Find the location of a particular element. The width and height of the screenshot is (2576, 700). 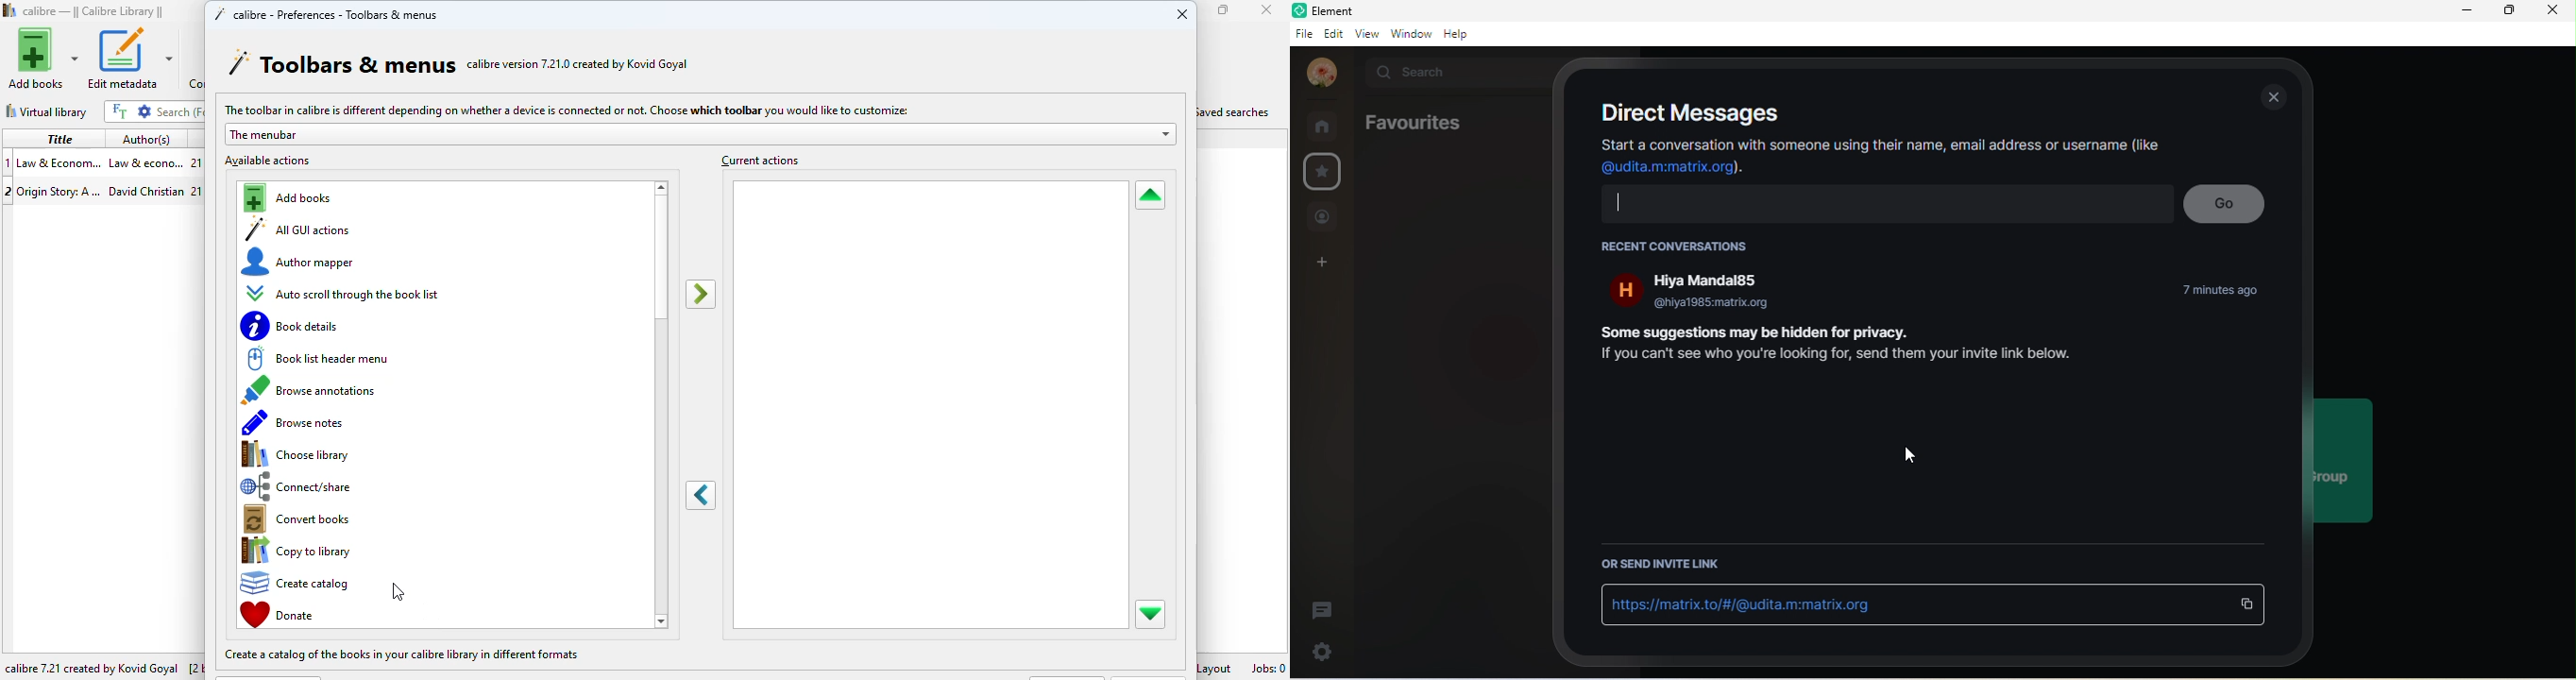

cursor movement is located at coordinates (1911, 456).